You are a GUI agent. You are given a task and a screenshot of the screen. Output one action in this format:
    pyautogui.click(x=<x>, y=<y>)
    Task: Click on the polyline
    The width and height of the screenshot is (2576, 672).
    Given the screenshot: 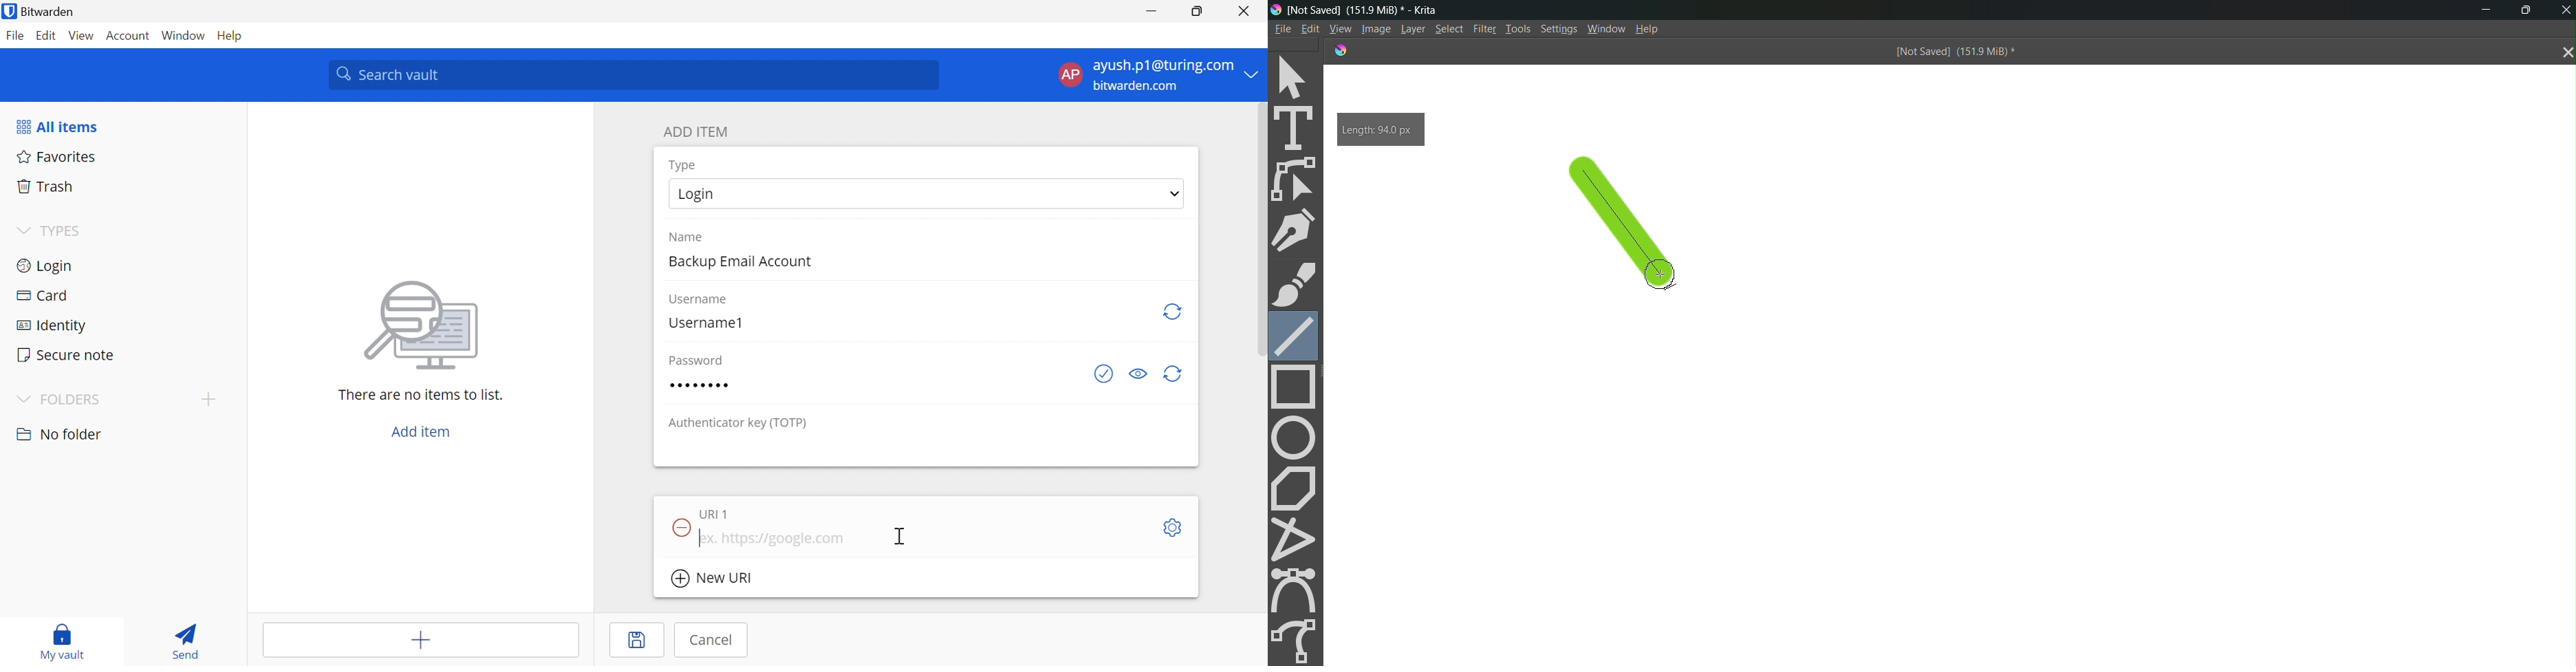 What is the action you would take?
    pyautogui.click(x=1298, y=539)
    